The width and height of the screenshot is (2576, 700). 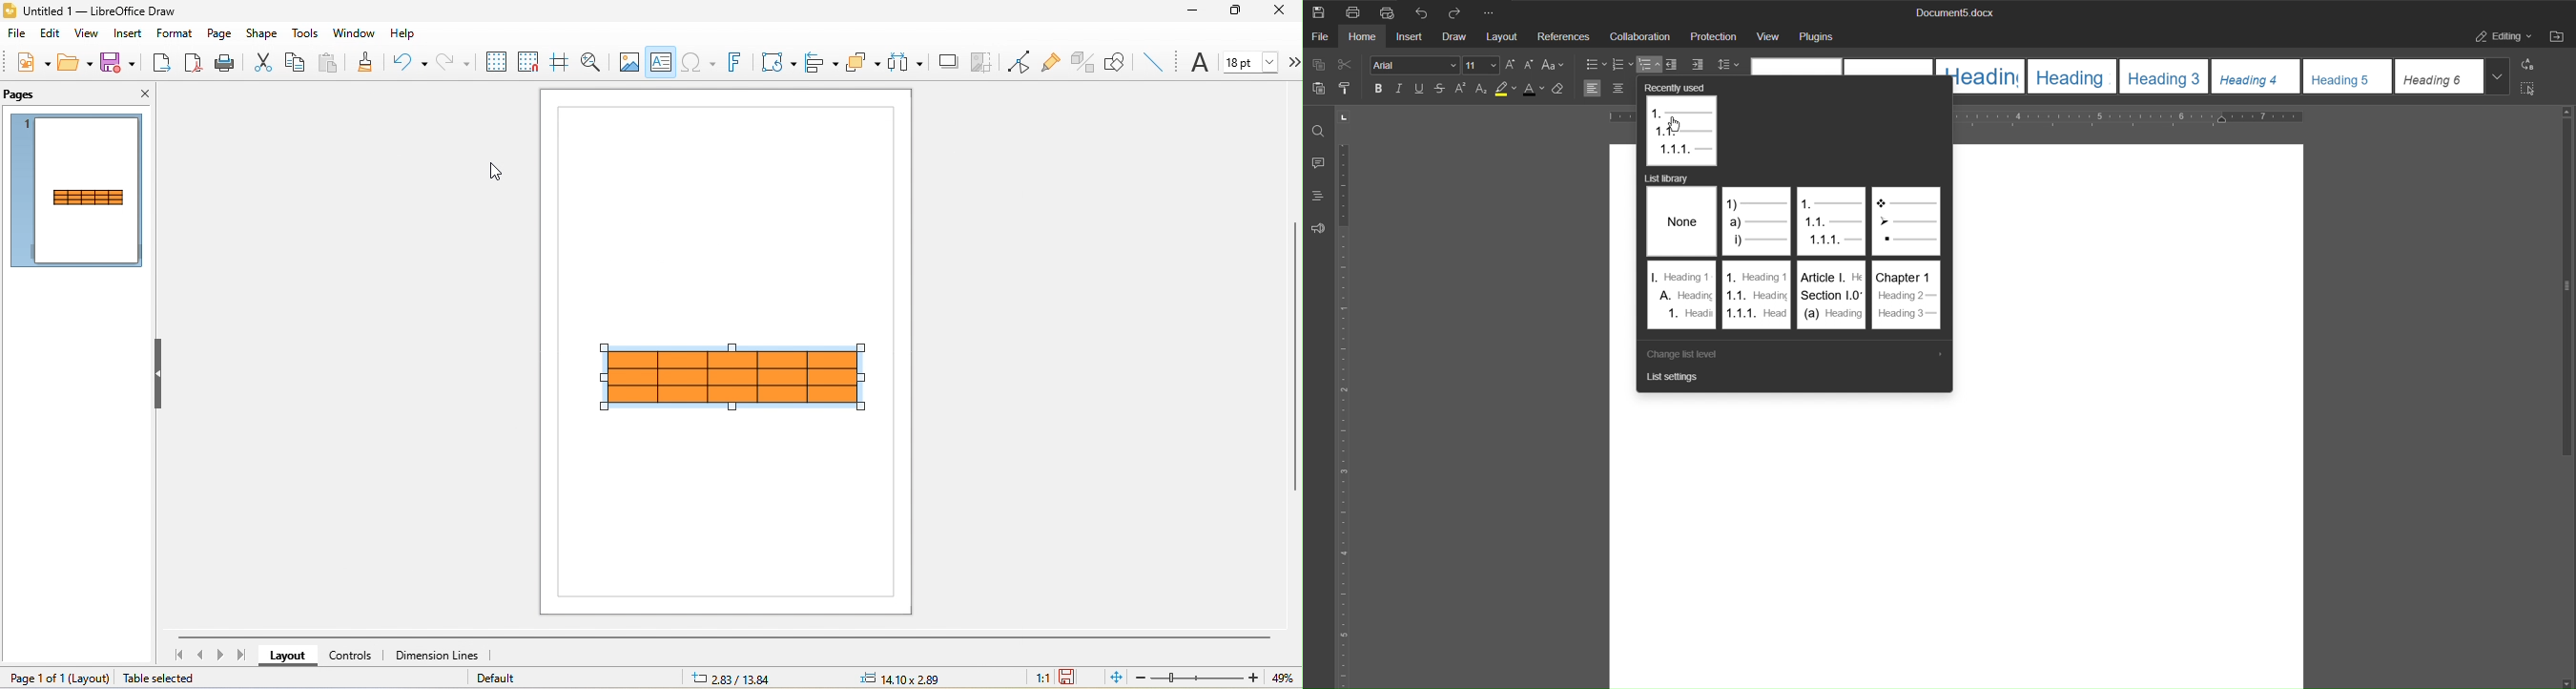 I want to click on Heading 1, so click(x=1981, y=76).